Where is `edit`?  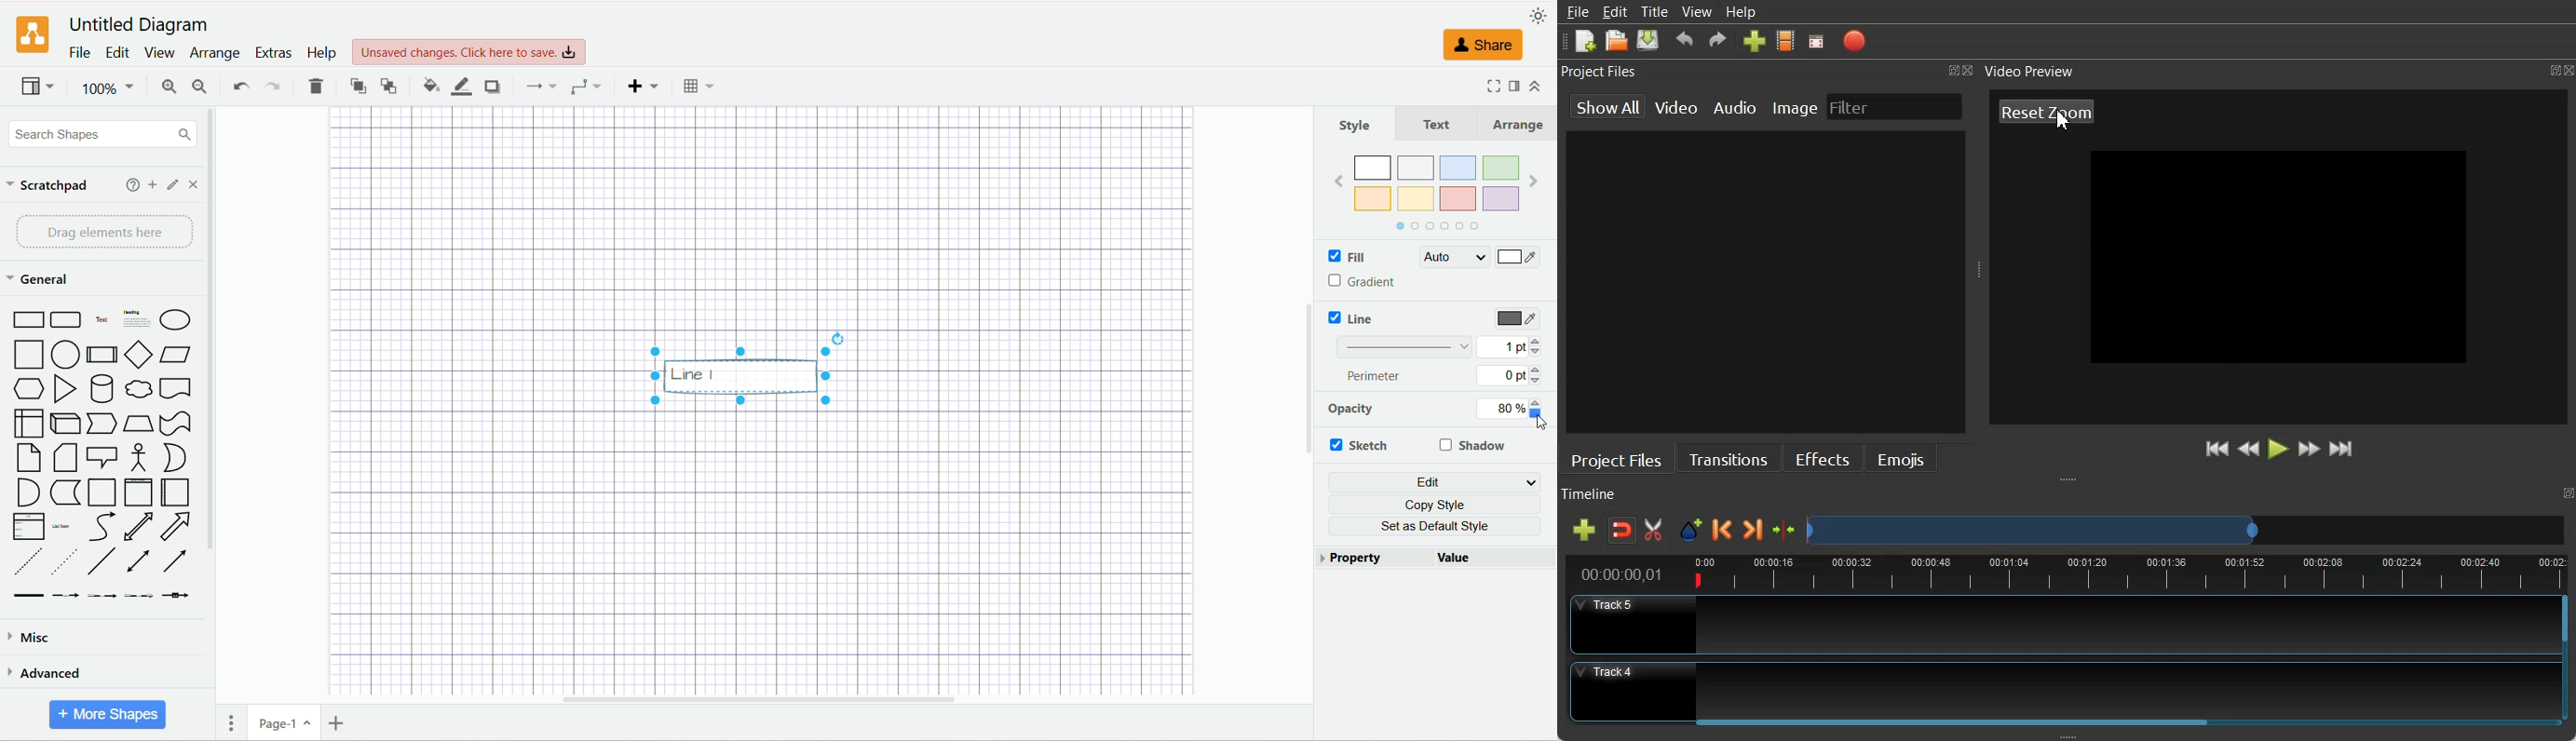 edit is located at coordinates (116, 53).